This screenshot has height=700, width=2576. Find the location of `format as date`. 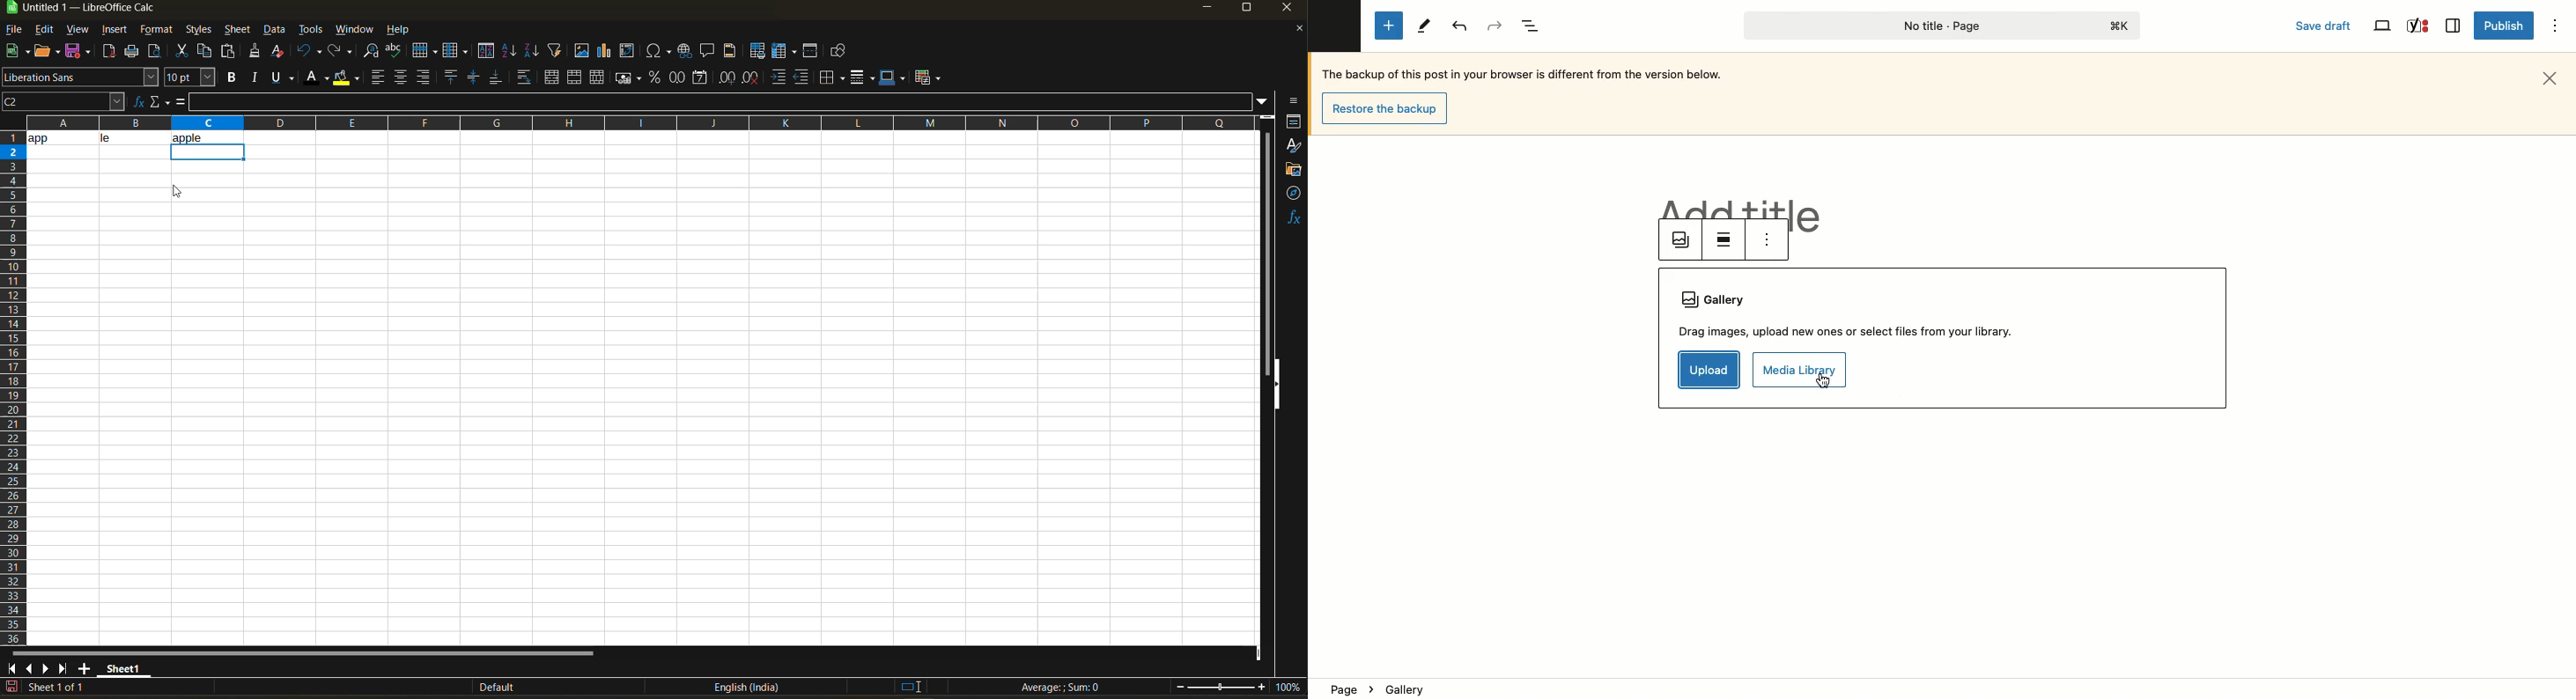

format as date is located at coordinates (703, 78).